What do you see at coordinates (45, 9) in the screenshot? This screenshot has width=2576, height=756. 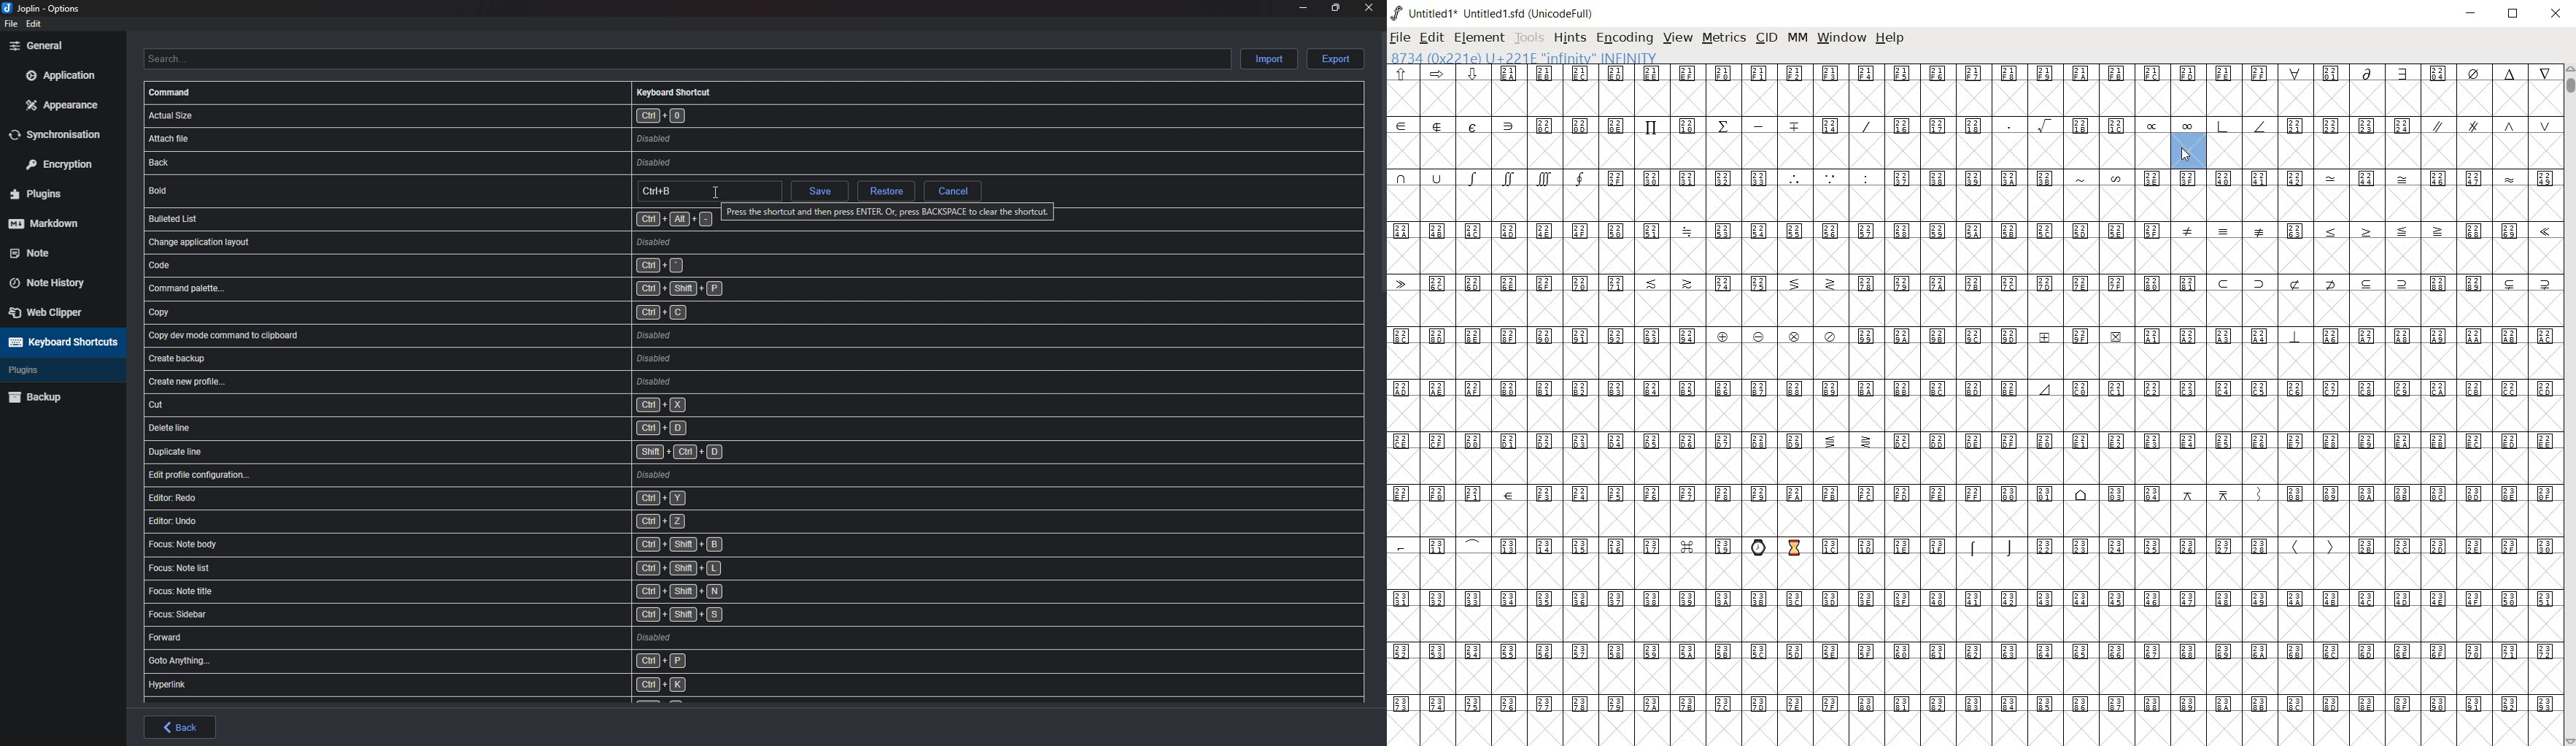 I see `options` at bounding box center [45, 9].